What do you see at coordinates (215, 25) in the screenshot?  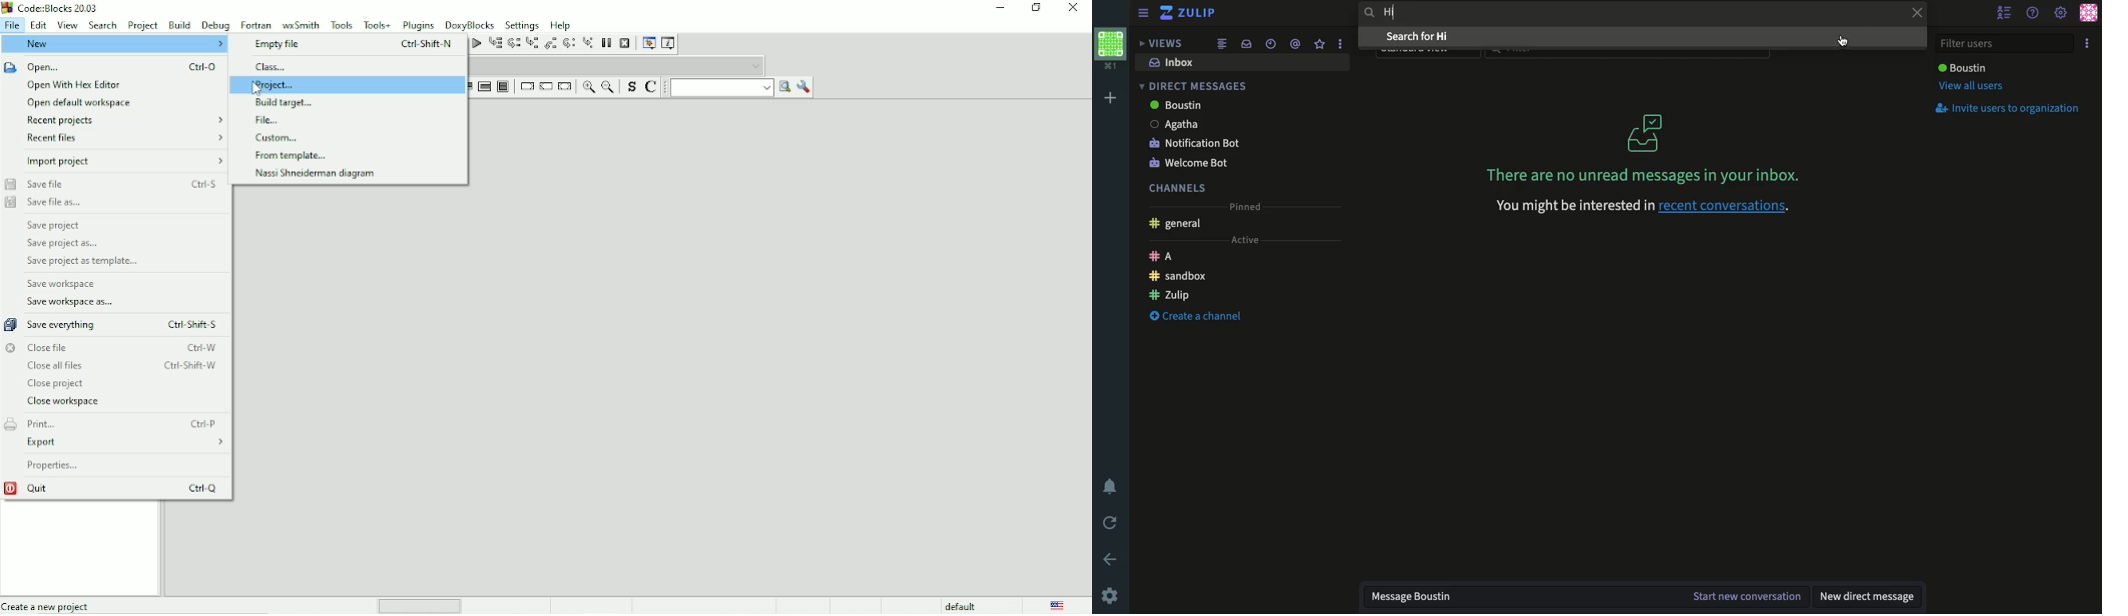 I see `Debug` at bounding box center [215, 25].